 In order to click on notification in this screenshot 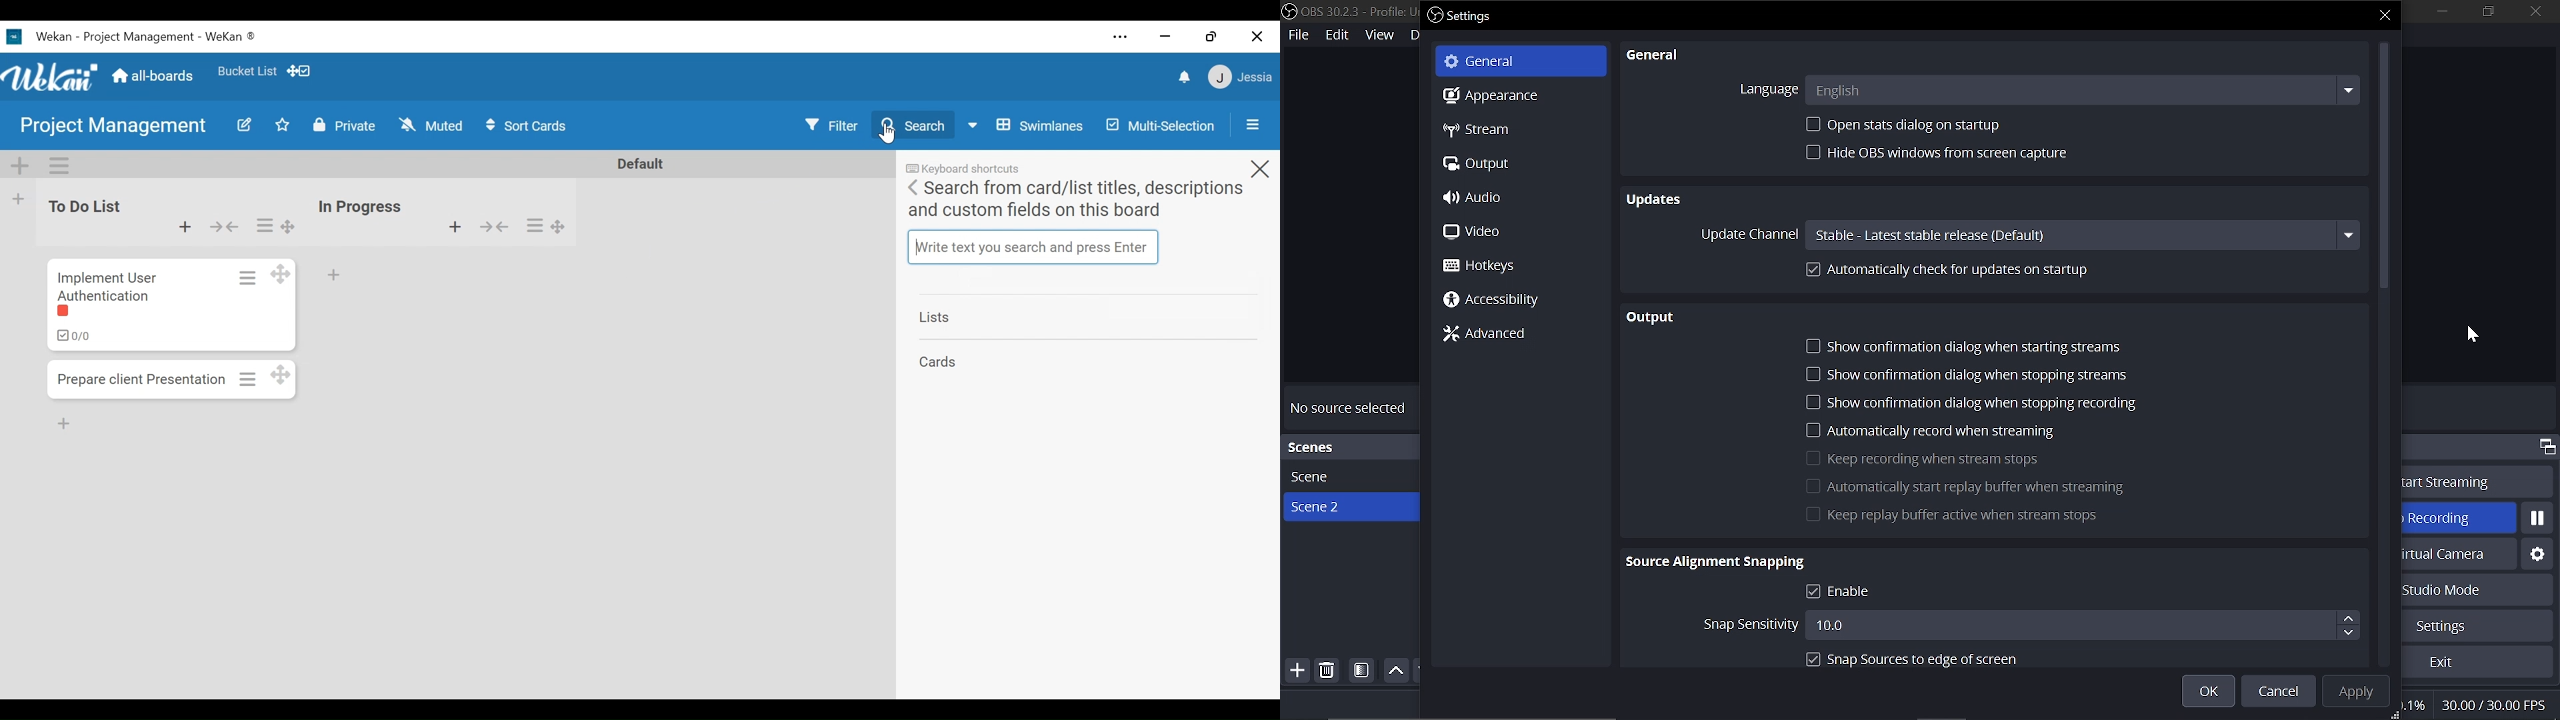, I will do `click(1183, 78)`.